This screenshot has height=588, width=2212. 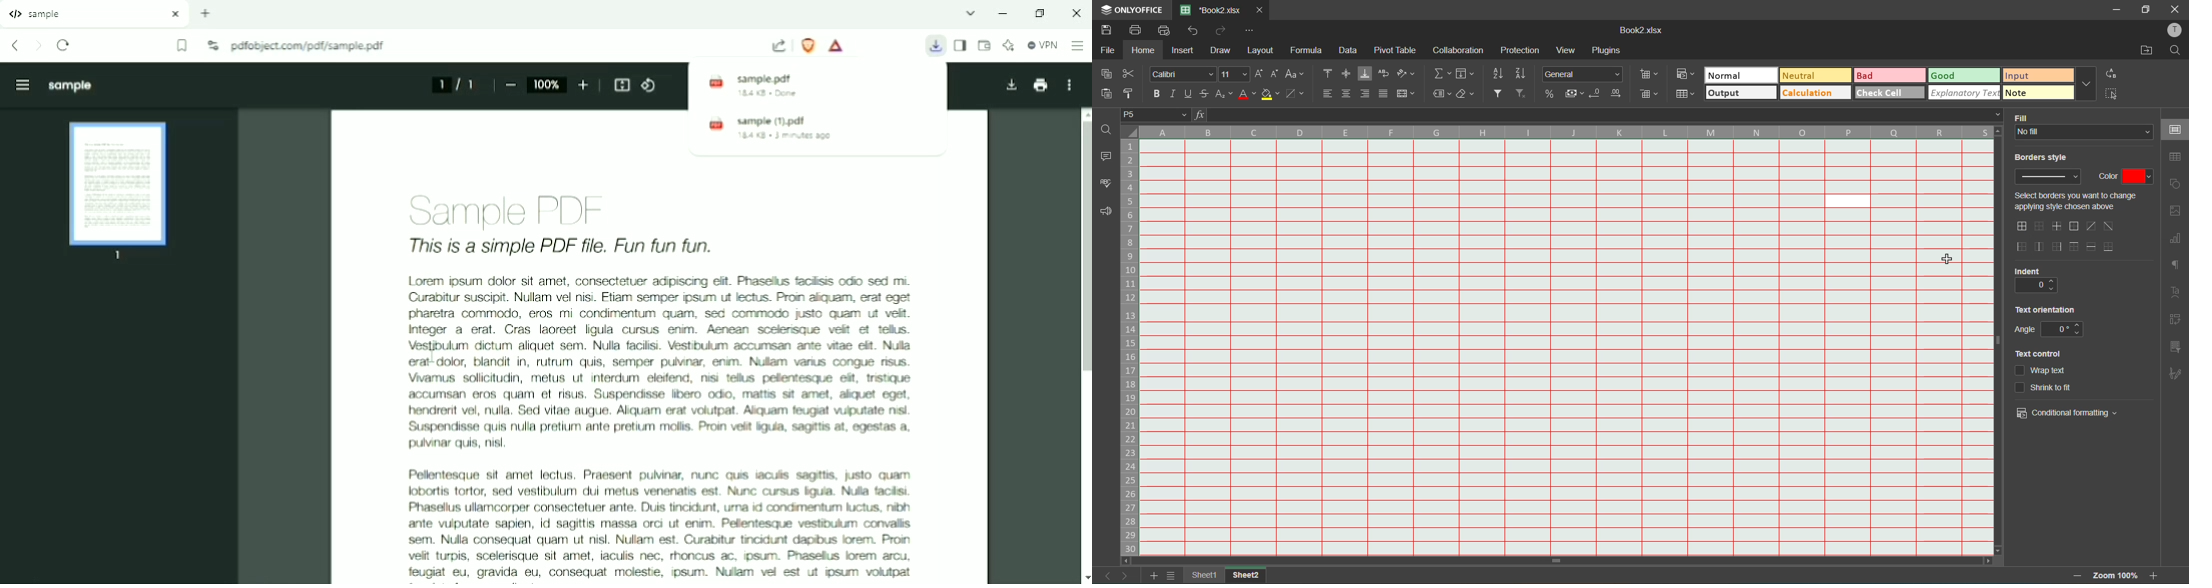 I want to click on Customize and control brave, so click(x=1078, y=46).